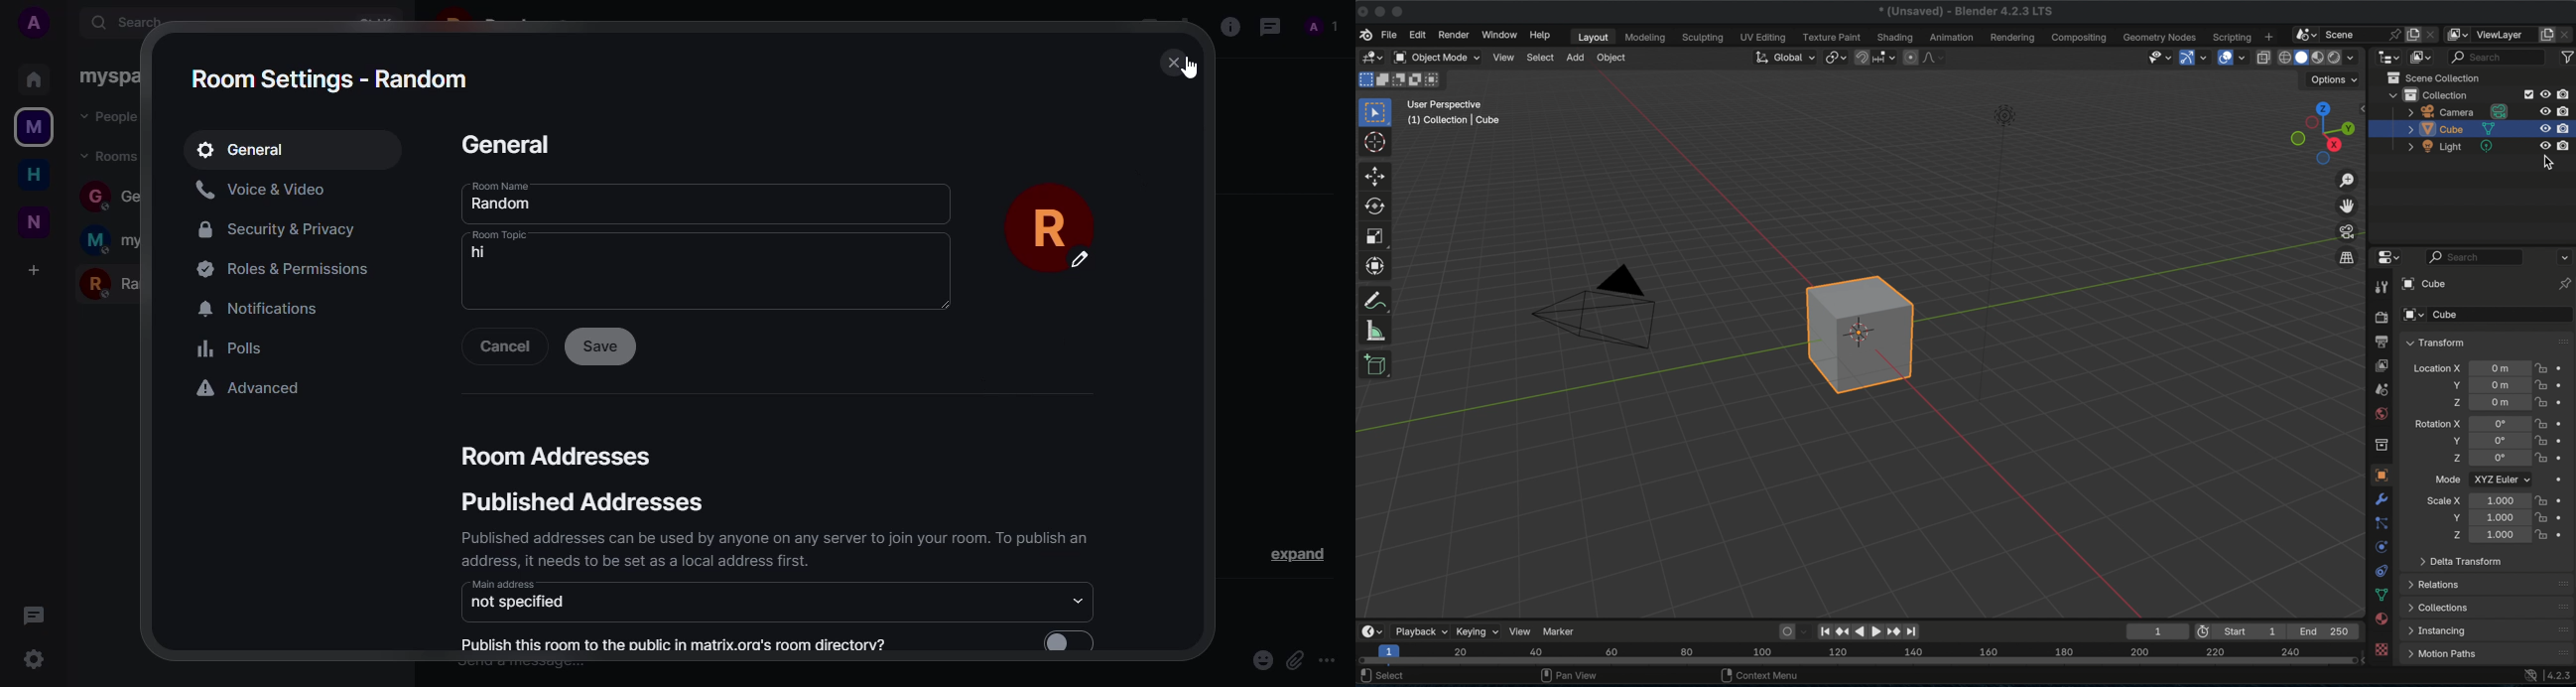 The image size is (2576, 700). I want to click on toggle pin ID, so click(2560, 284).